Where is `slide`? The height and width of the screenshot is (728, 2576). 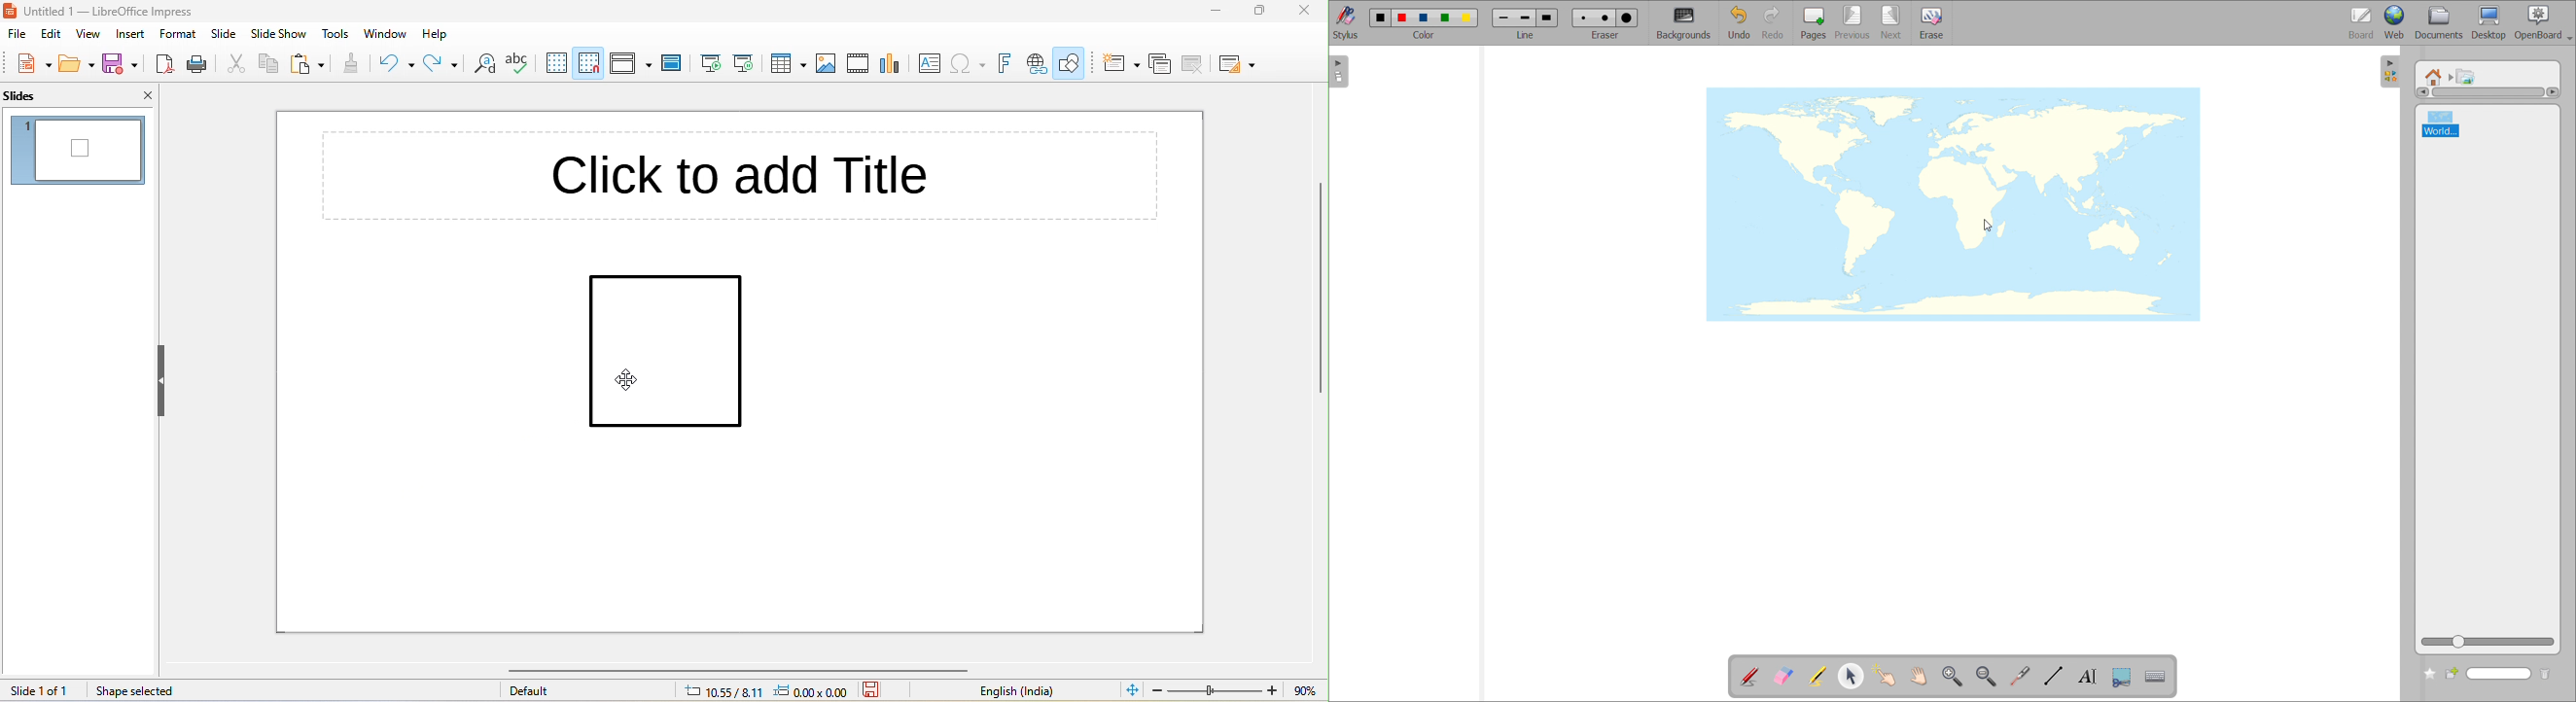
slide is located at coordinates (224, 34).